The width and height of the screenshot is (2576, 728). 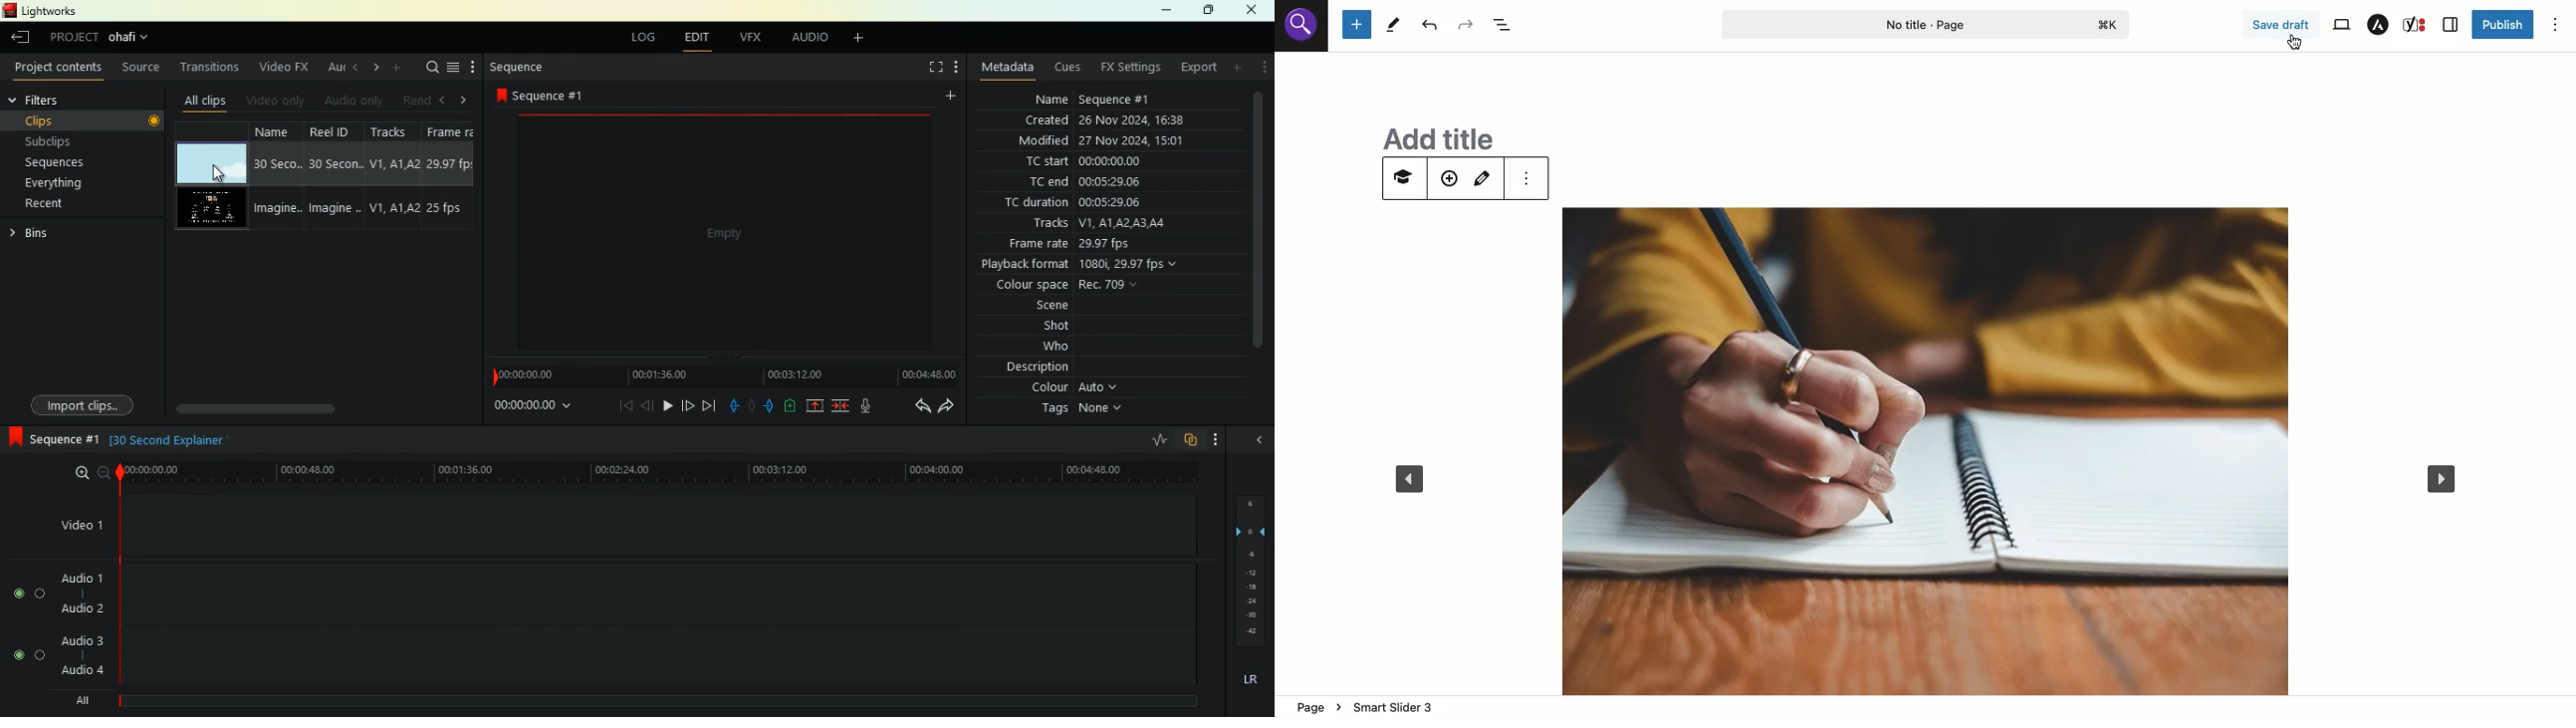 What do you see at coordinates (2503, 26) in the screenshot?
I see `Publish` at bounding box center [2503, 26].